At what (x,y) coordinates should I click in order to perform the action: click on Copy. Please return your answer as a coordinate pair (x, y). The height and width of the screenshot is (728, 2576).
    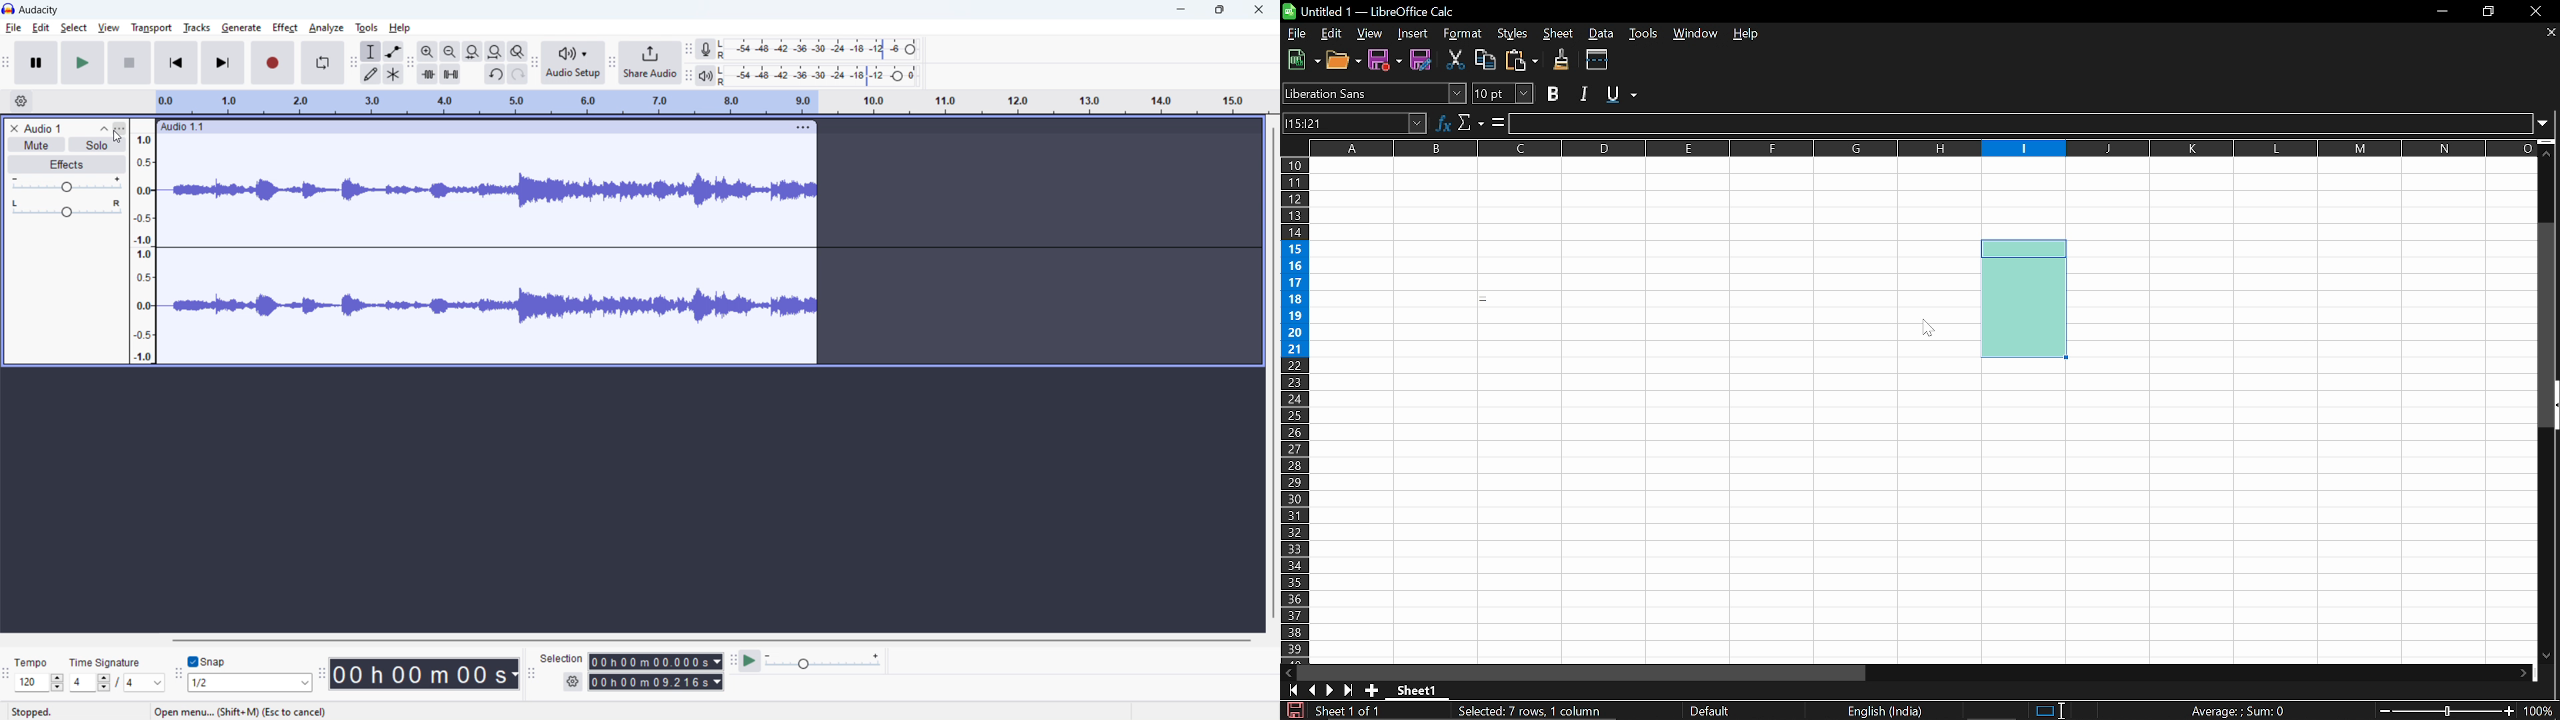
    Looking at the image, I should click on (1486, 61).